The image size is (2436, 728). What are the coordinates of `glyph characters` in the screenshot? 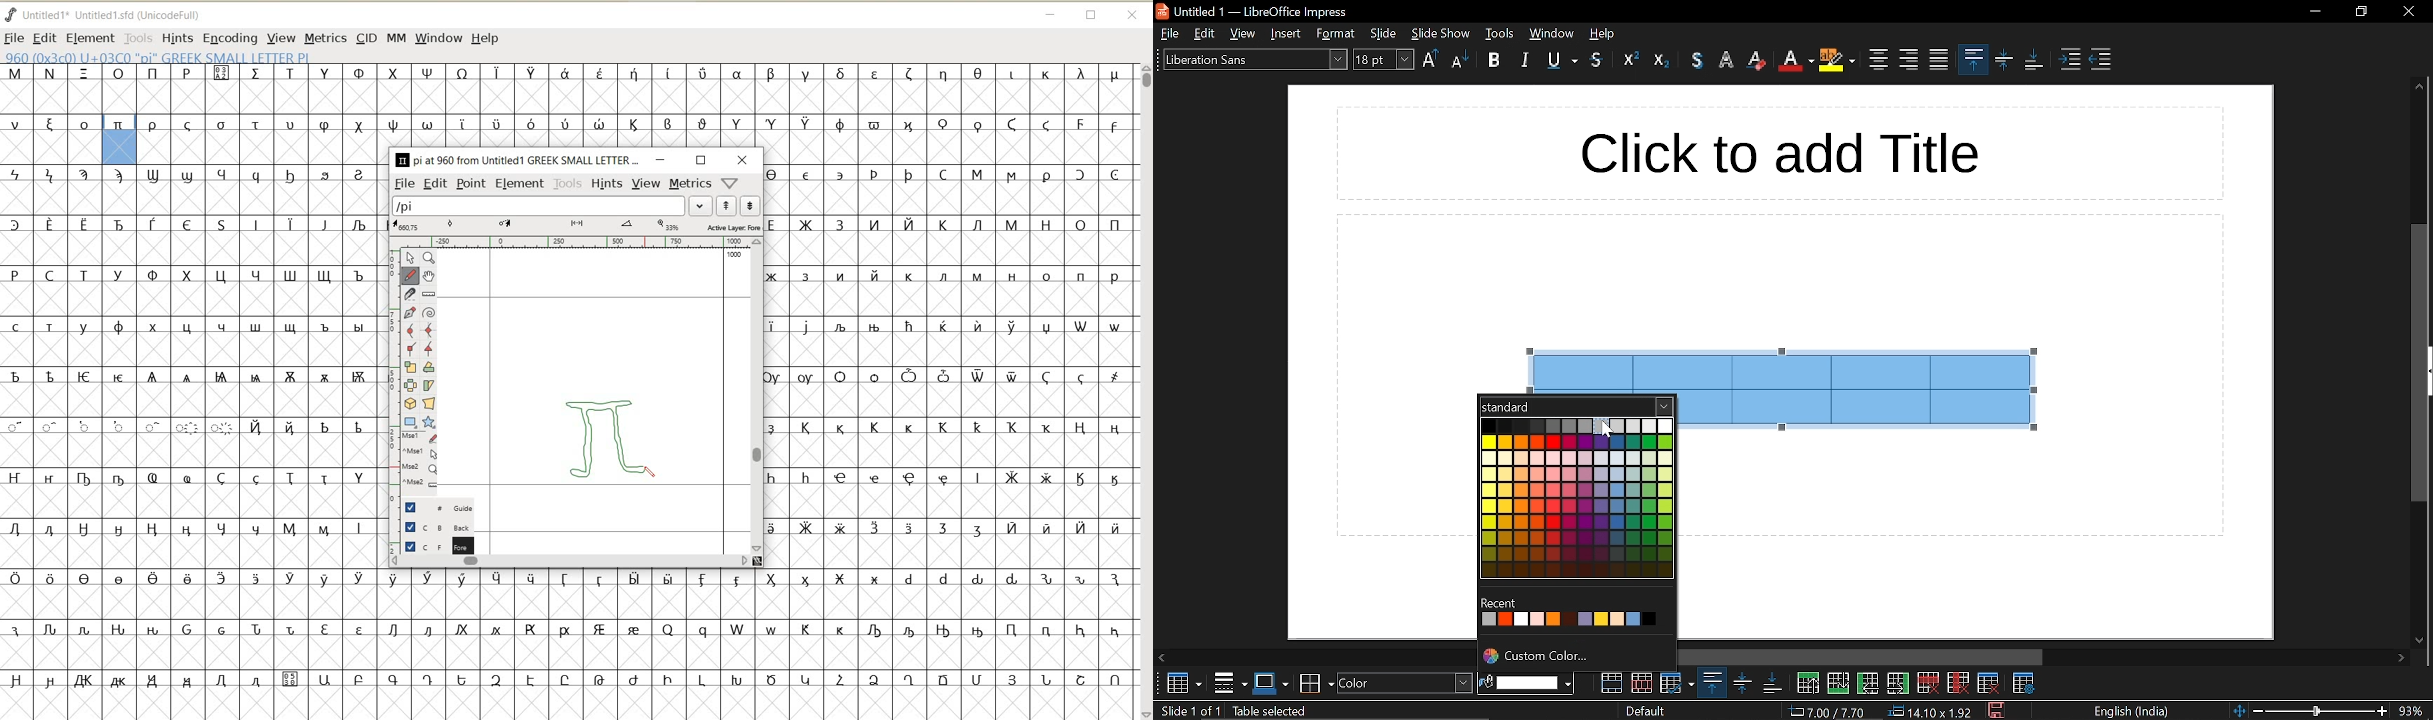 It's located at (758, 104).